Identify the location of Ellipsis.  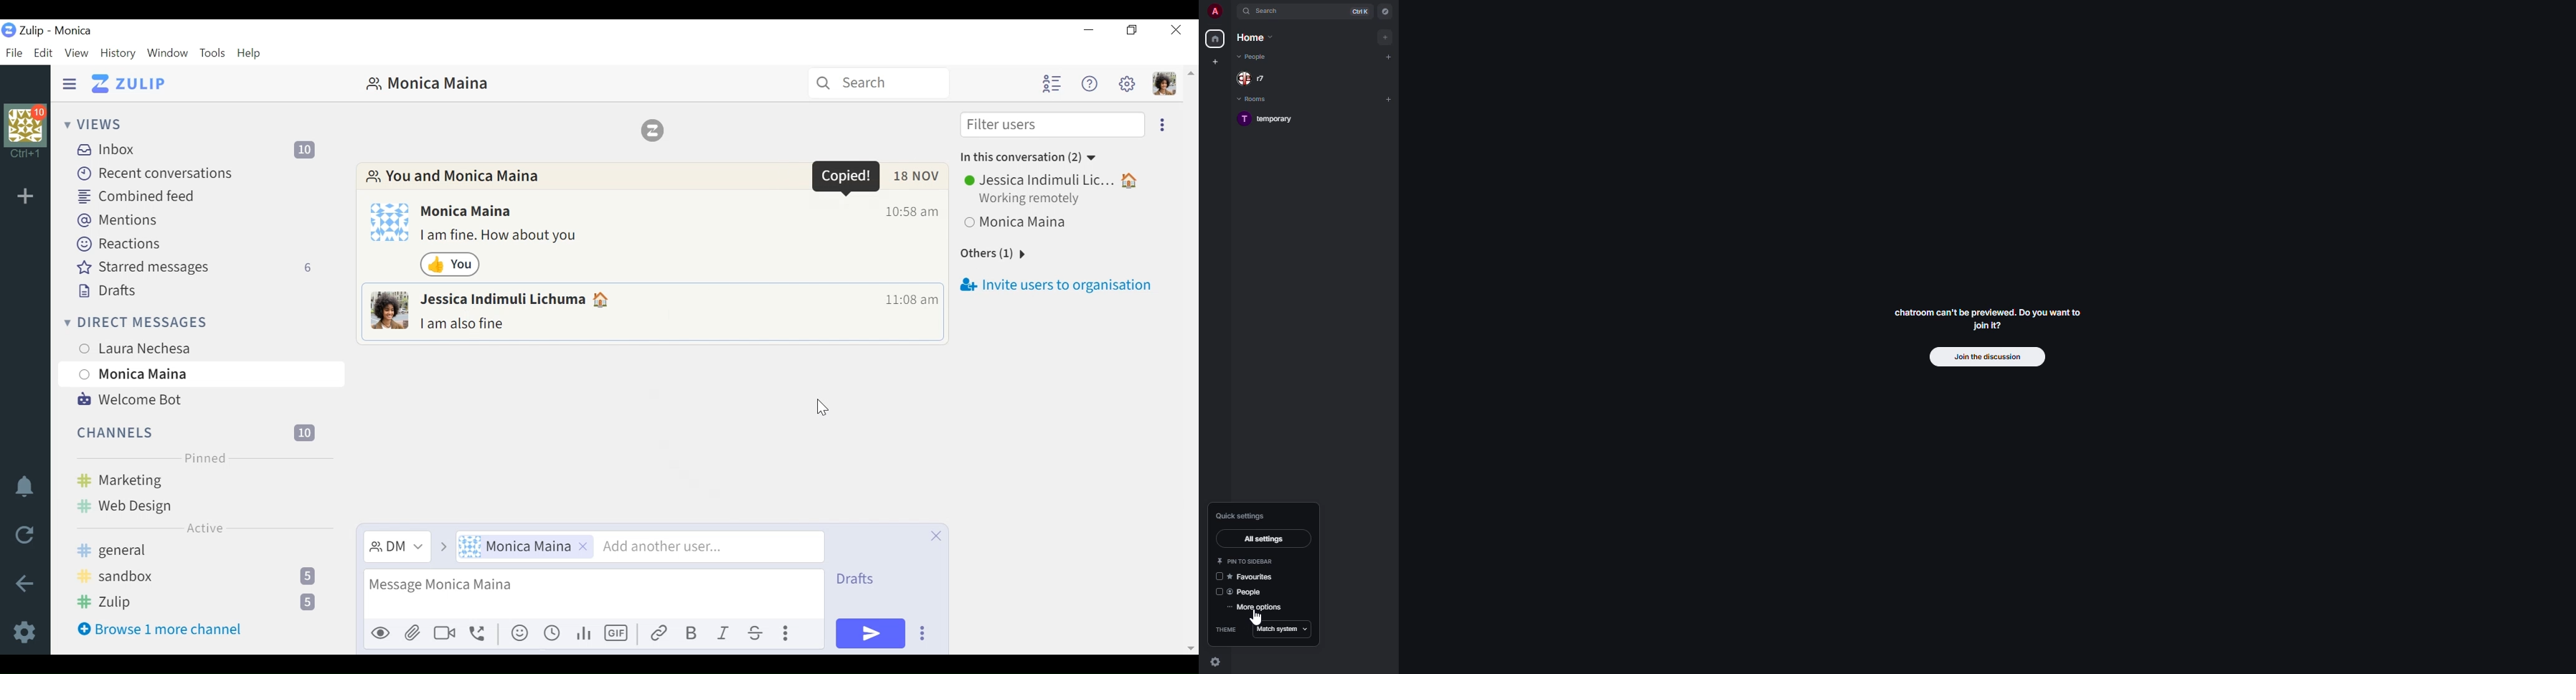
(928, 634).